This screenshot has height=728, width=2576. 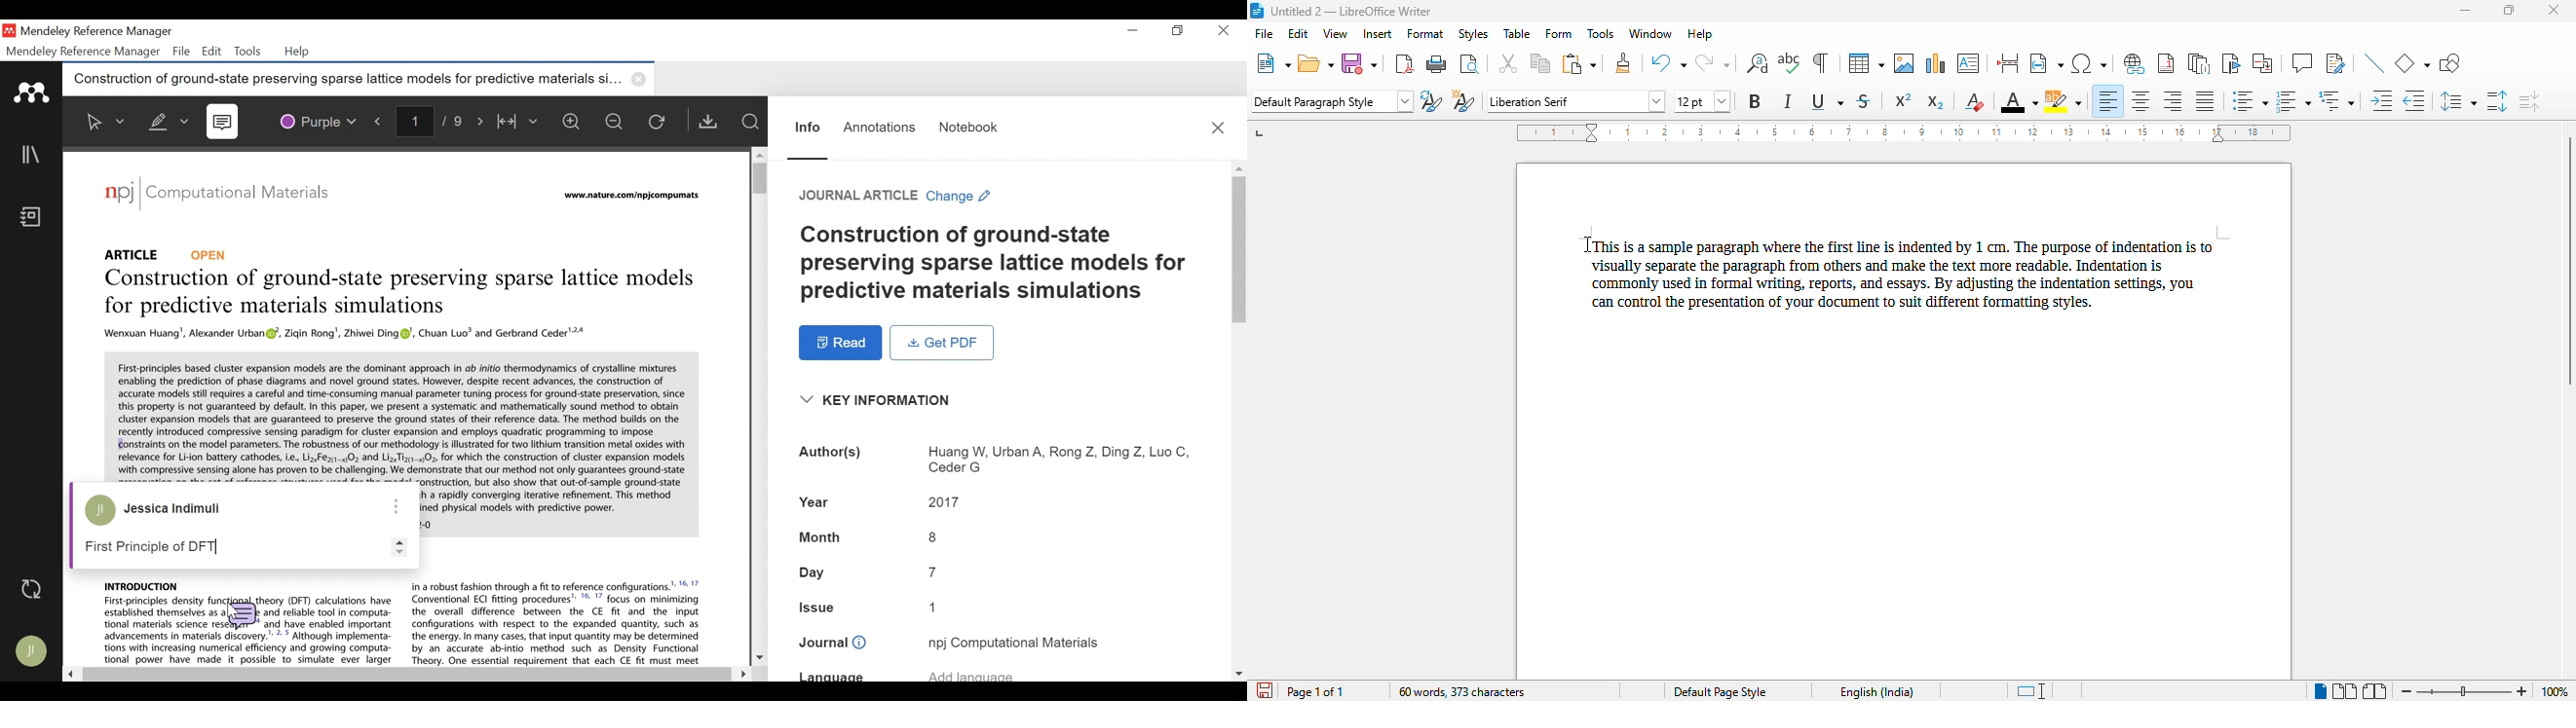 I want to click on redo, so click(x=1712, y=62).